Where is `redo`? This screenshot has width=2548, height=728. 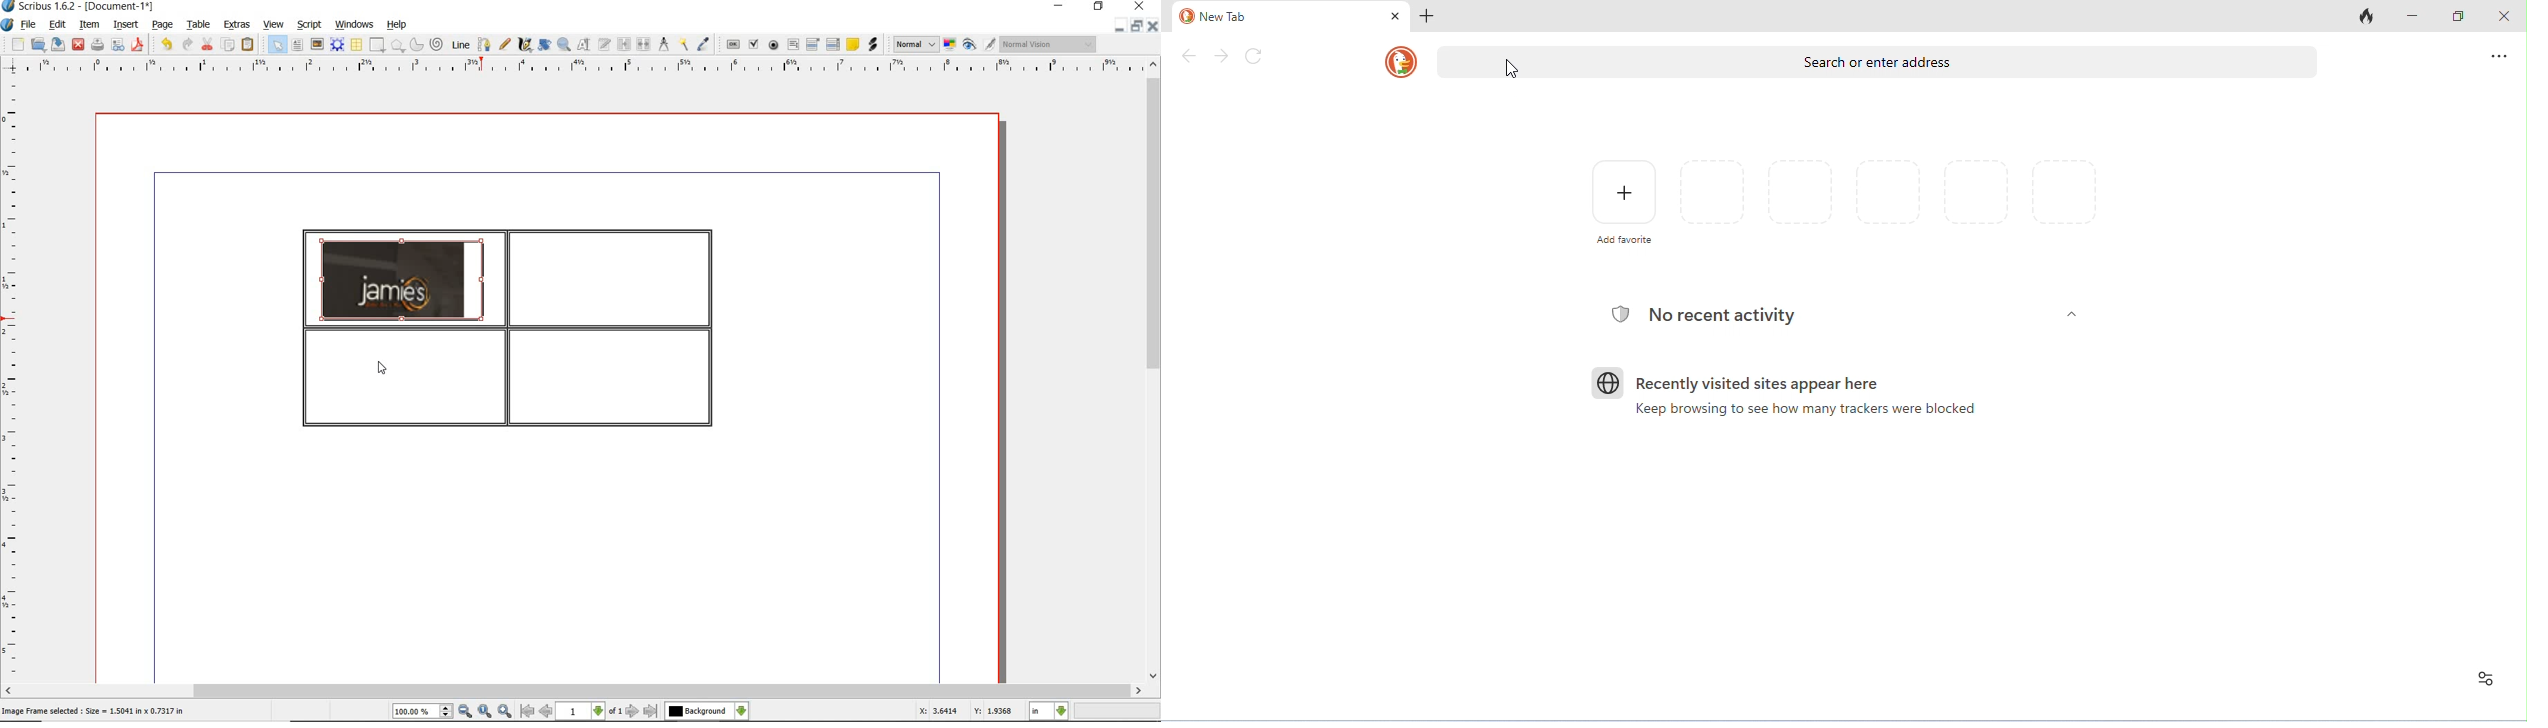 redo is located at coordinates (187, 44).